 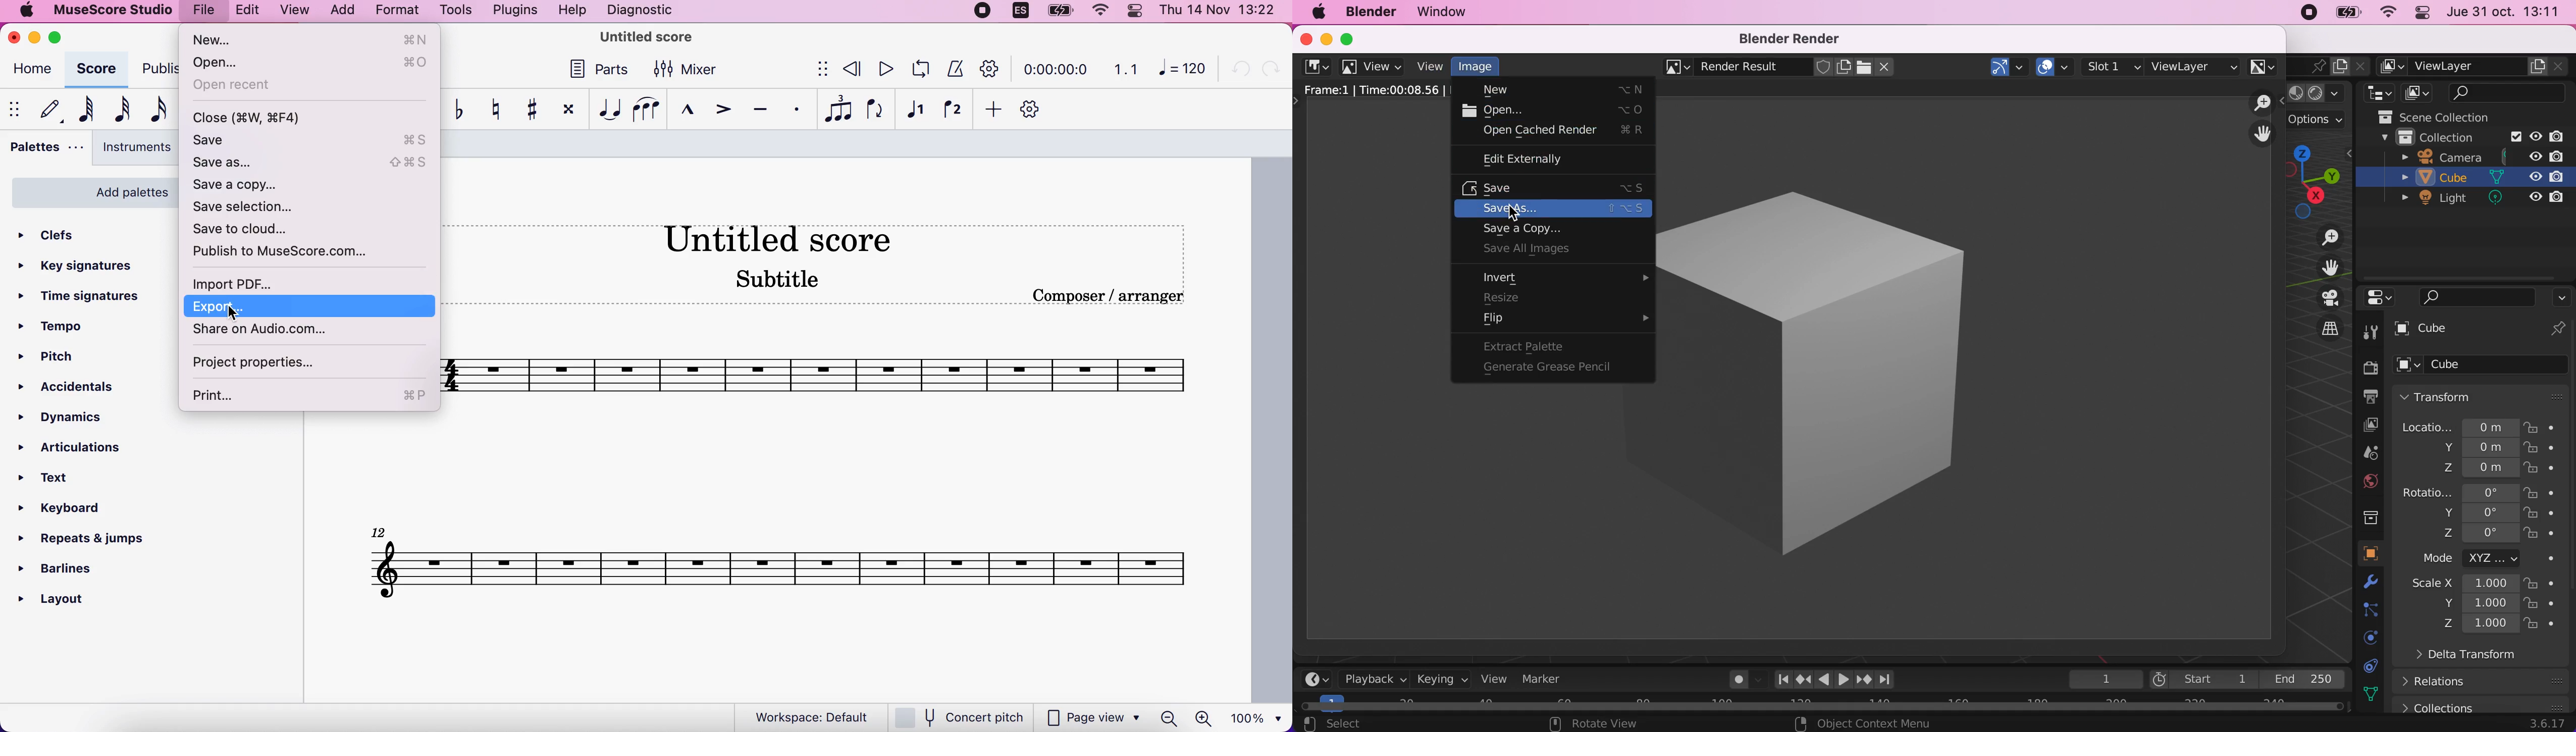 What do you see at coordinates (1034, 109) in the screenshot?
I see `customize toolbar` at bounding box center [1034, 109].